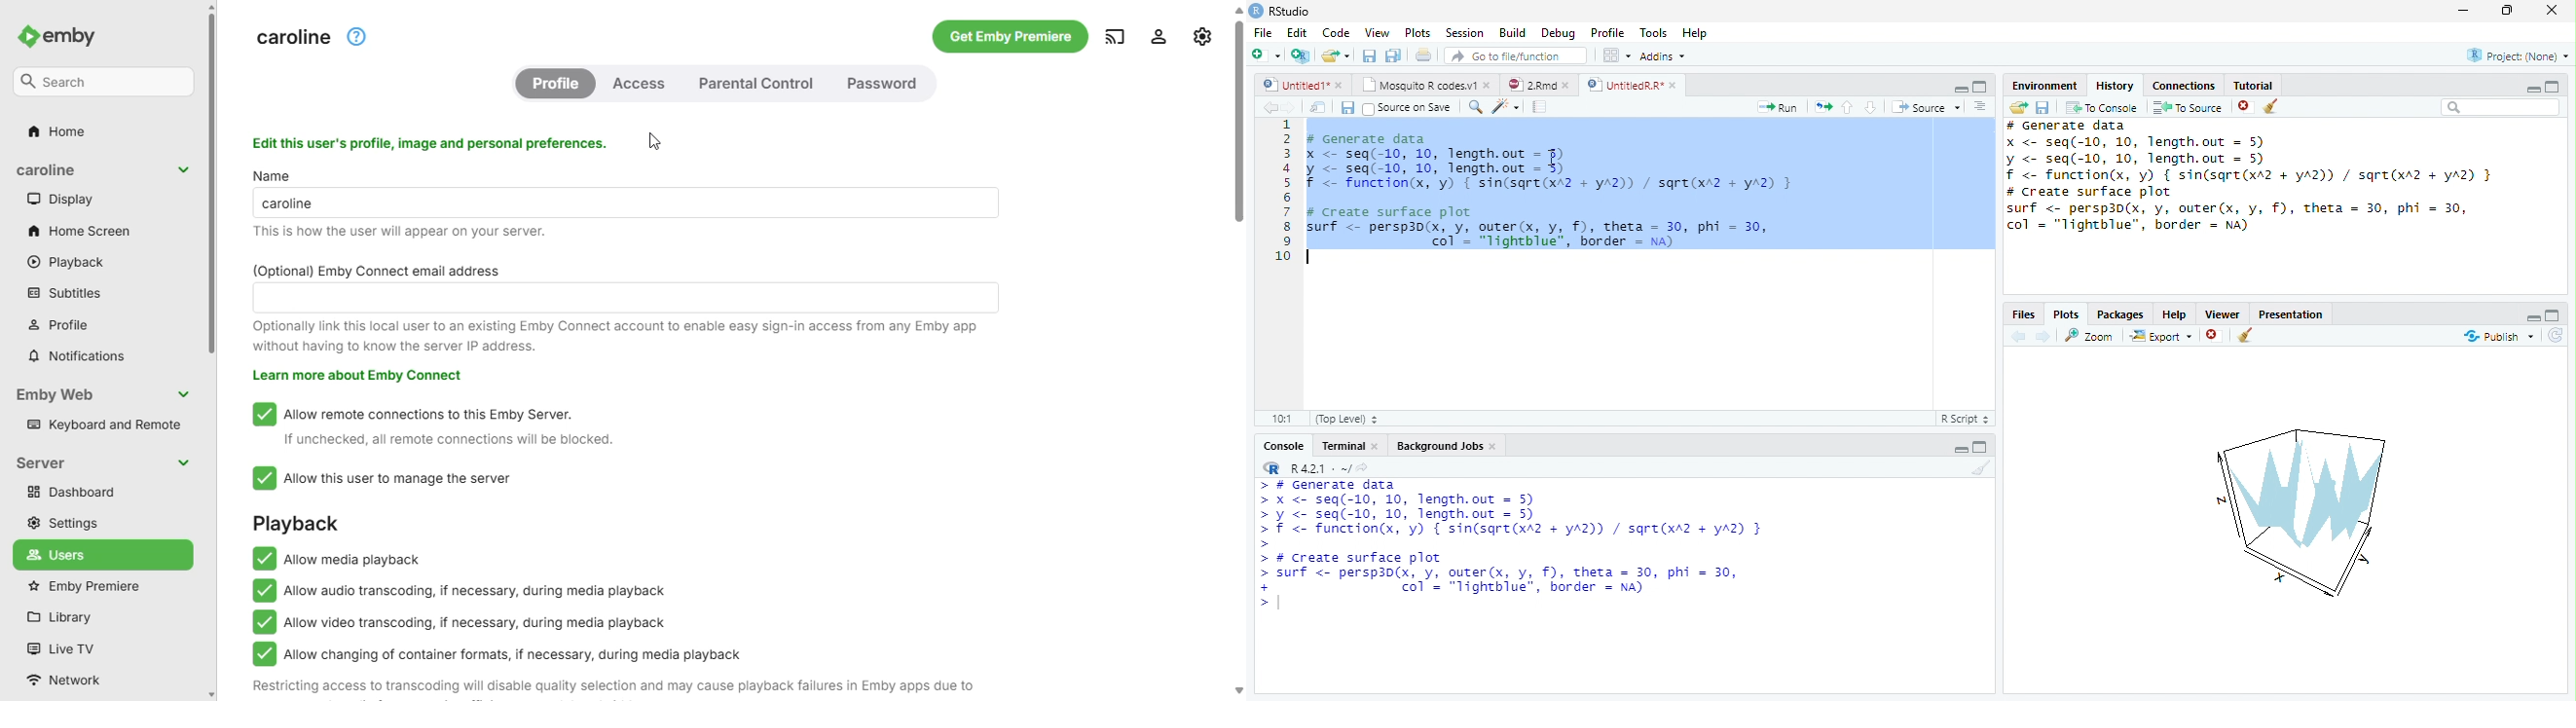 The width and height of the screenshot is (2576, 728). What do you see at coordinates (61, 648) in the screenshot?
I see `live TV` at bounding box center [61, 648].